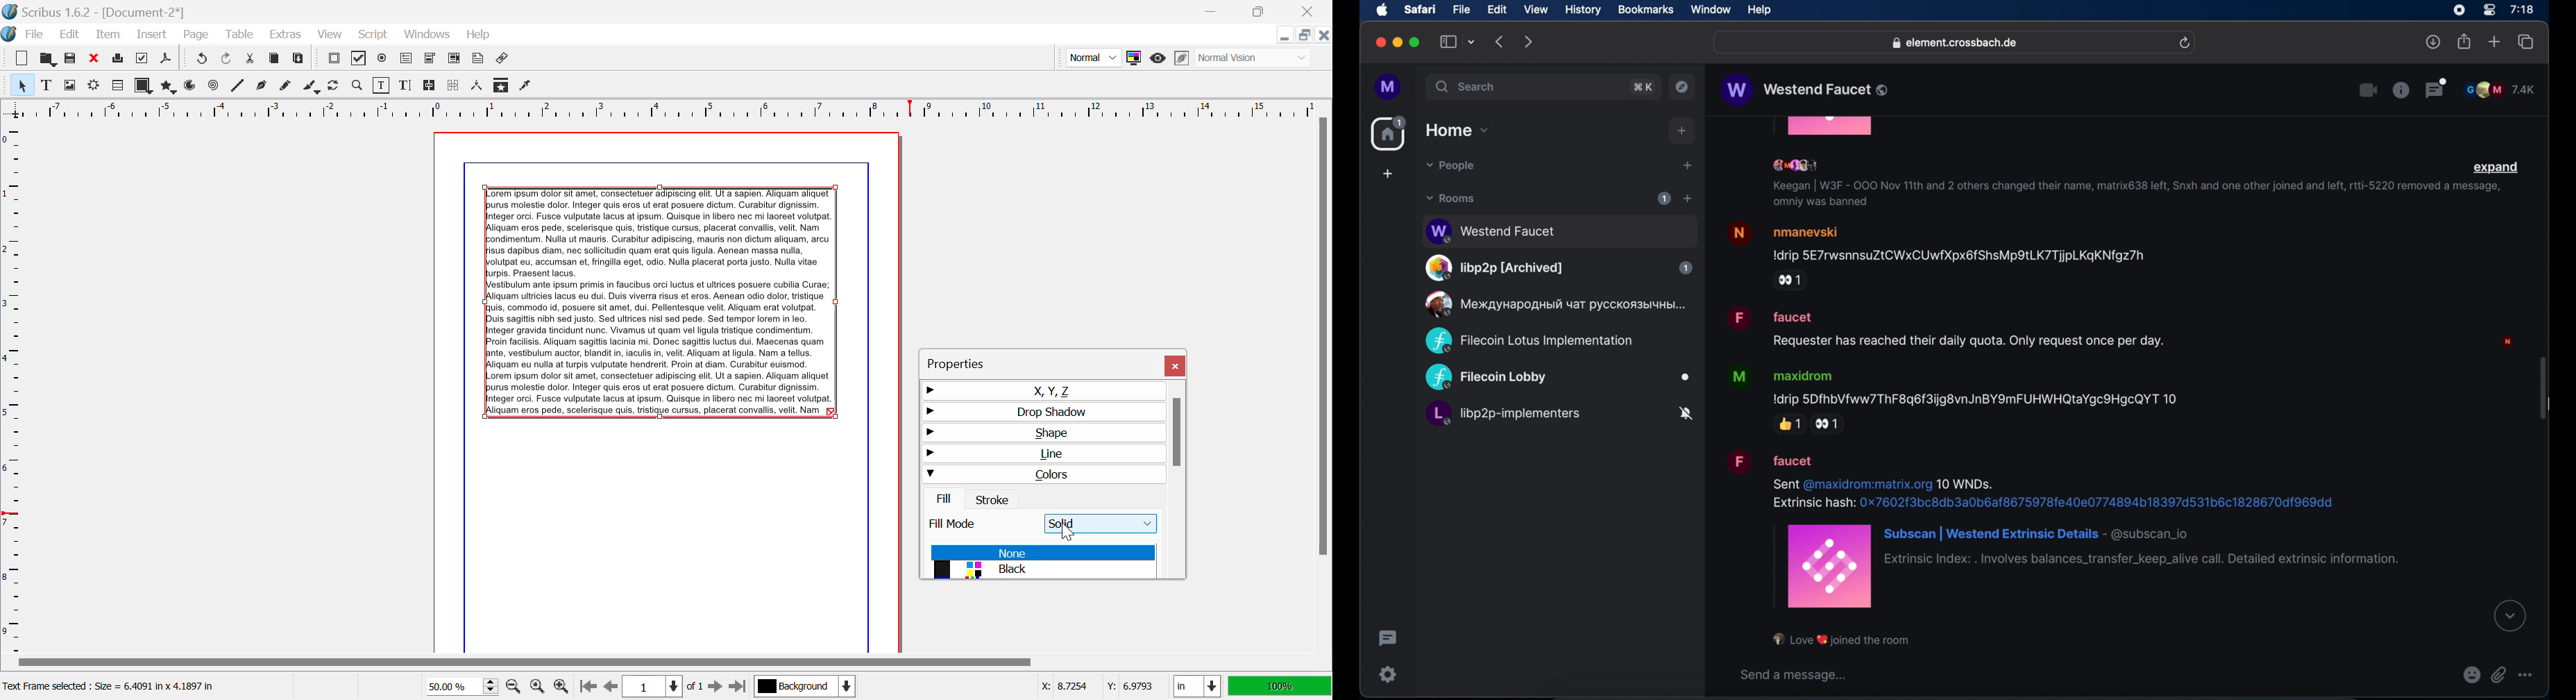  What do you see at coordinates (117, 86) in the screenshot?
I see `Render Frame` at bounding box center [117, 86].